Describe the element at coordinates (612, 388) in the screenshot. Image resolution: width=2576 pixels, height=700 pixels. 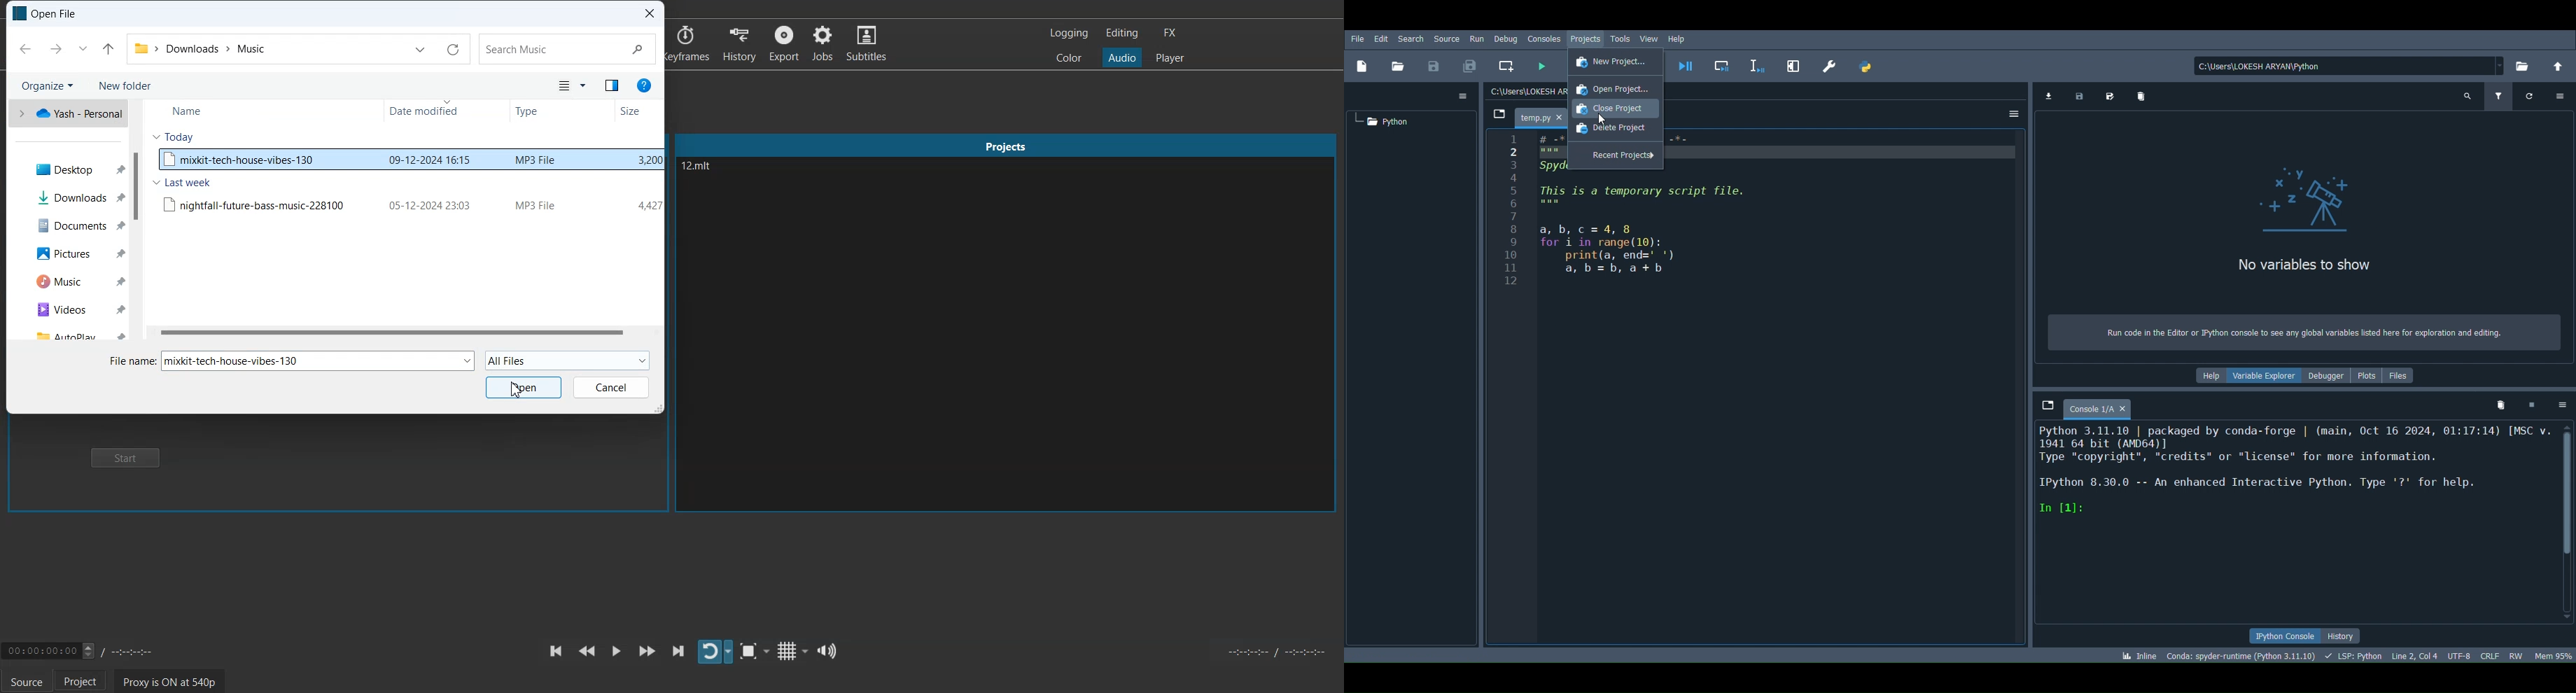
I see `Cancel` at that location.